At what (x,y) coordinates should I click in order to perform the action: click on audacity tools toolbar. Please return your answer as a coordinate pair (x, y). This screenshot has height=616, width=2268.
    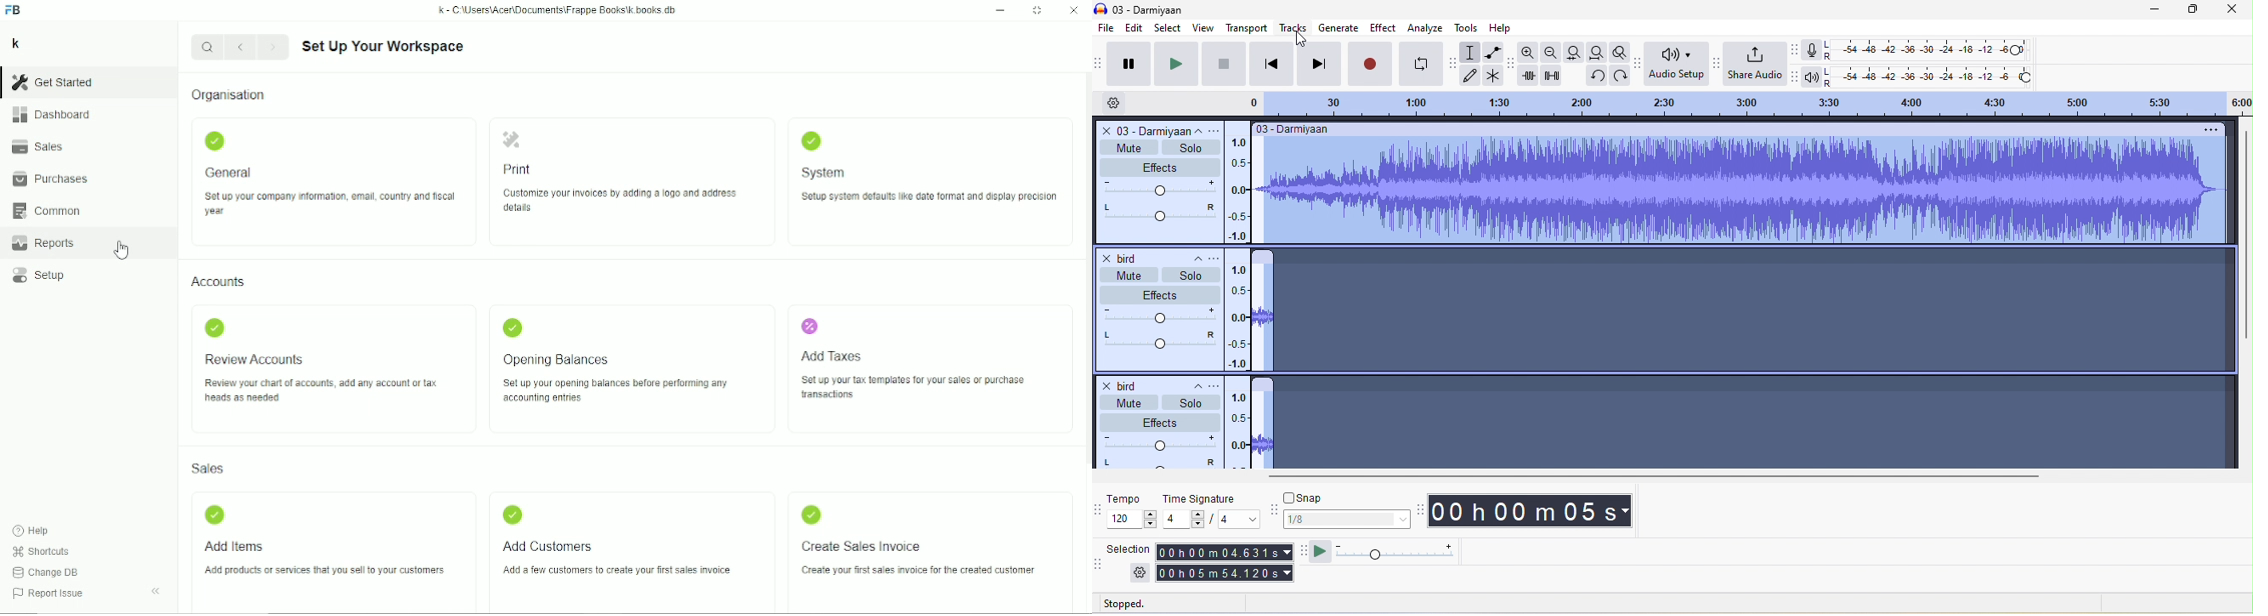
    Looking at the image, I should click on (1454, 64).